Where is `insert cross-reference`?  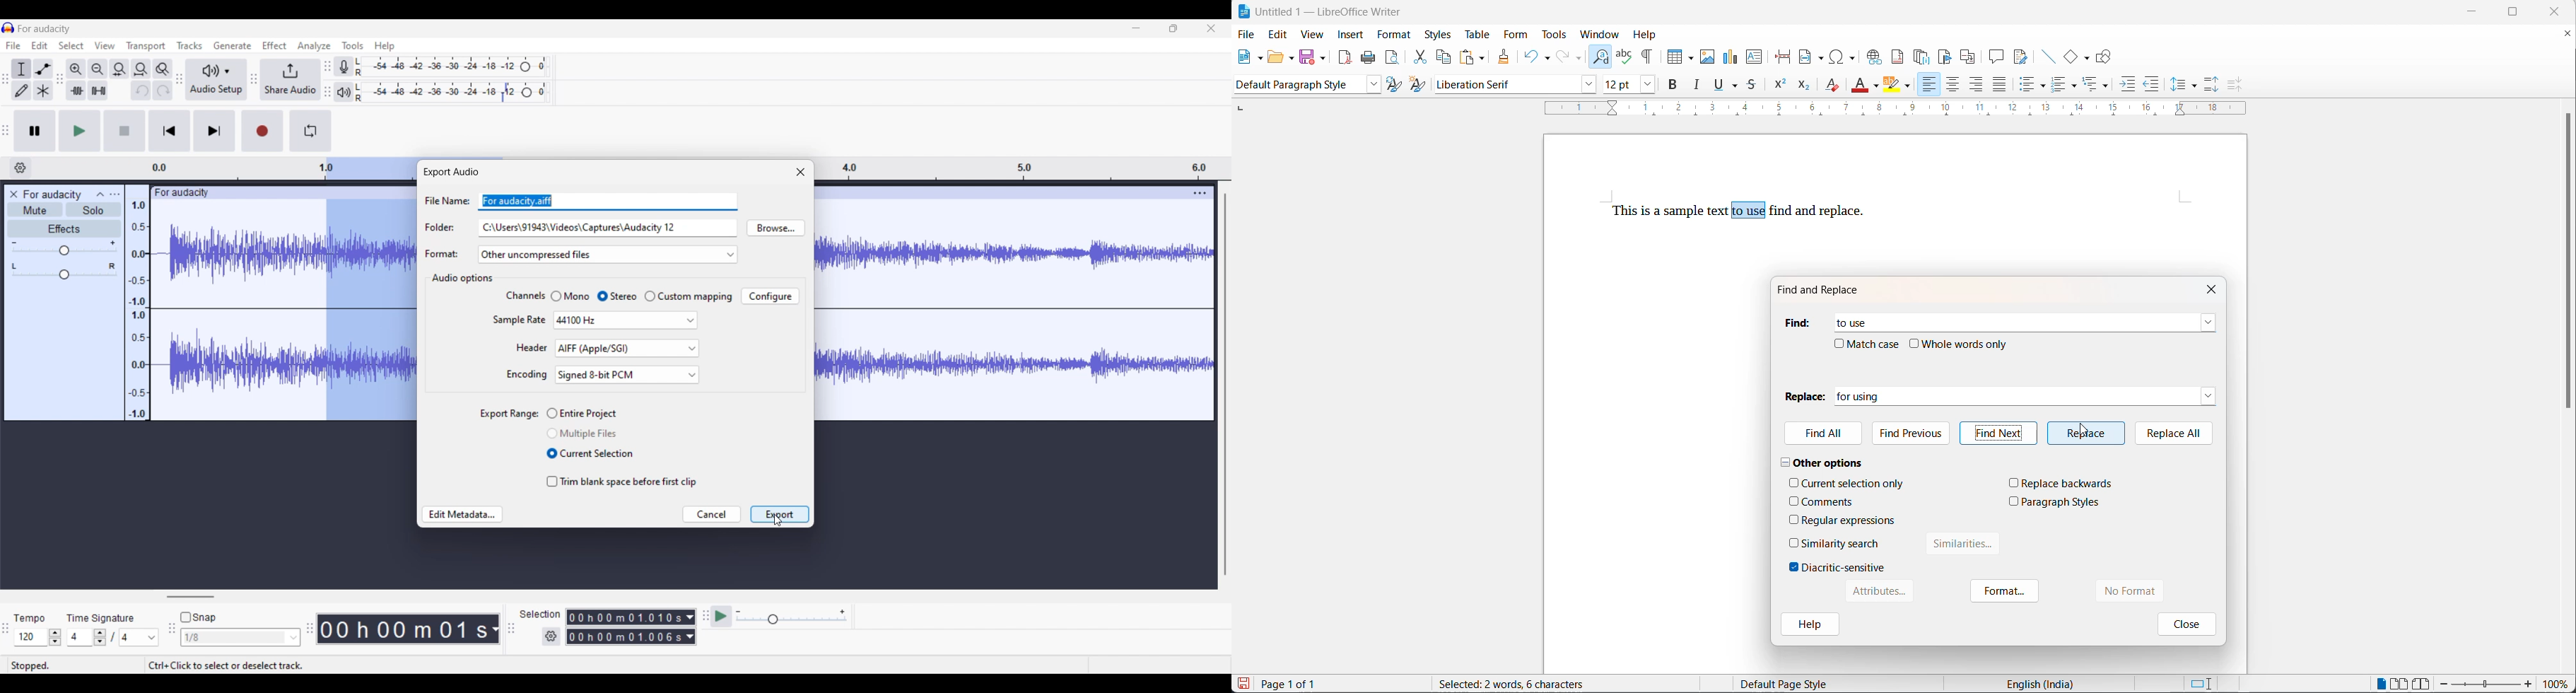
insert cross-reference is located at coordinates (1968, 57).